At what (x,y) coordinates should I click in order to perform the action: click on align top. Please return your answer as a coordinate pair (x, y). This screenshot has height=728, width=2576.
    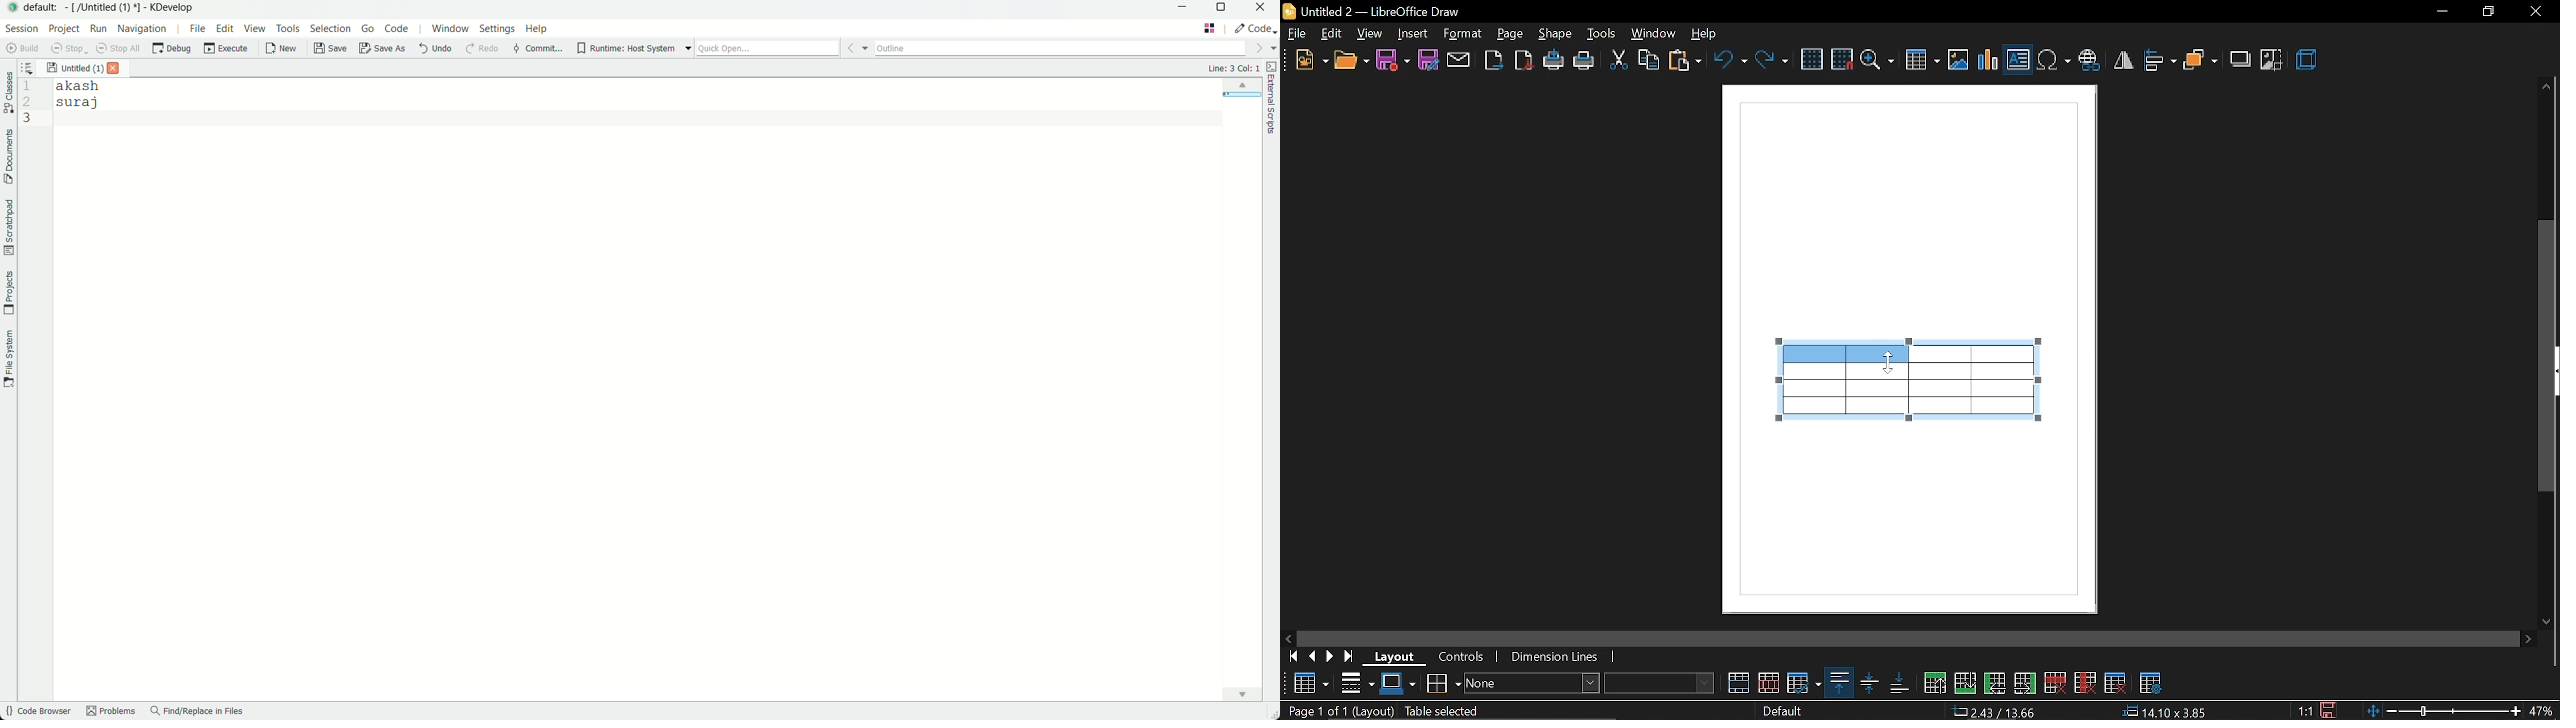
    Looking at the image, I should click on (1838, 682).